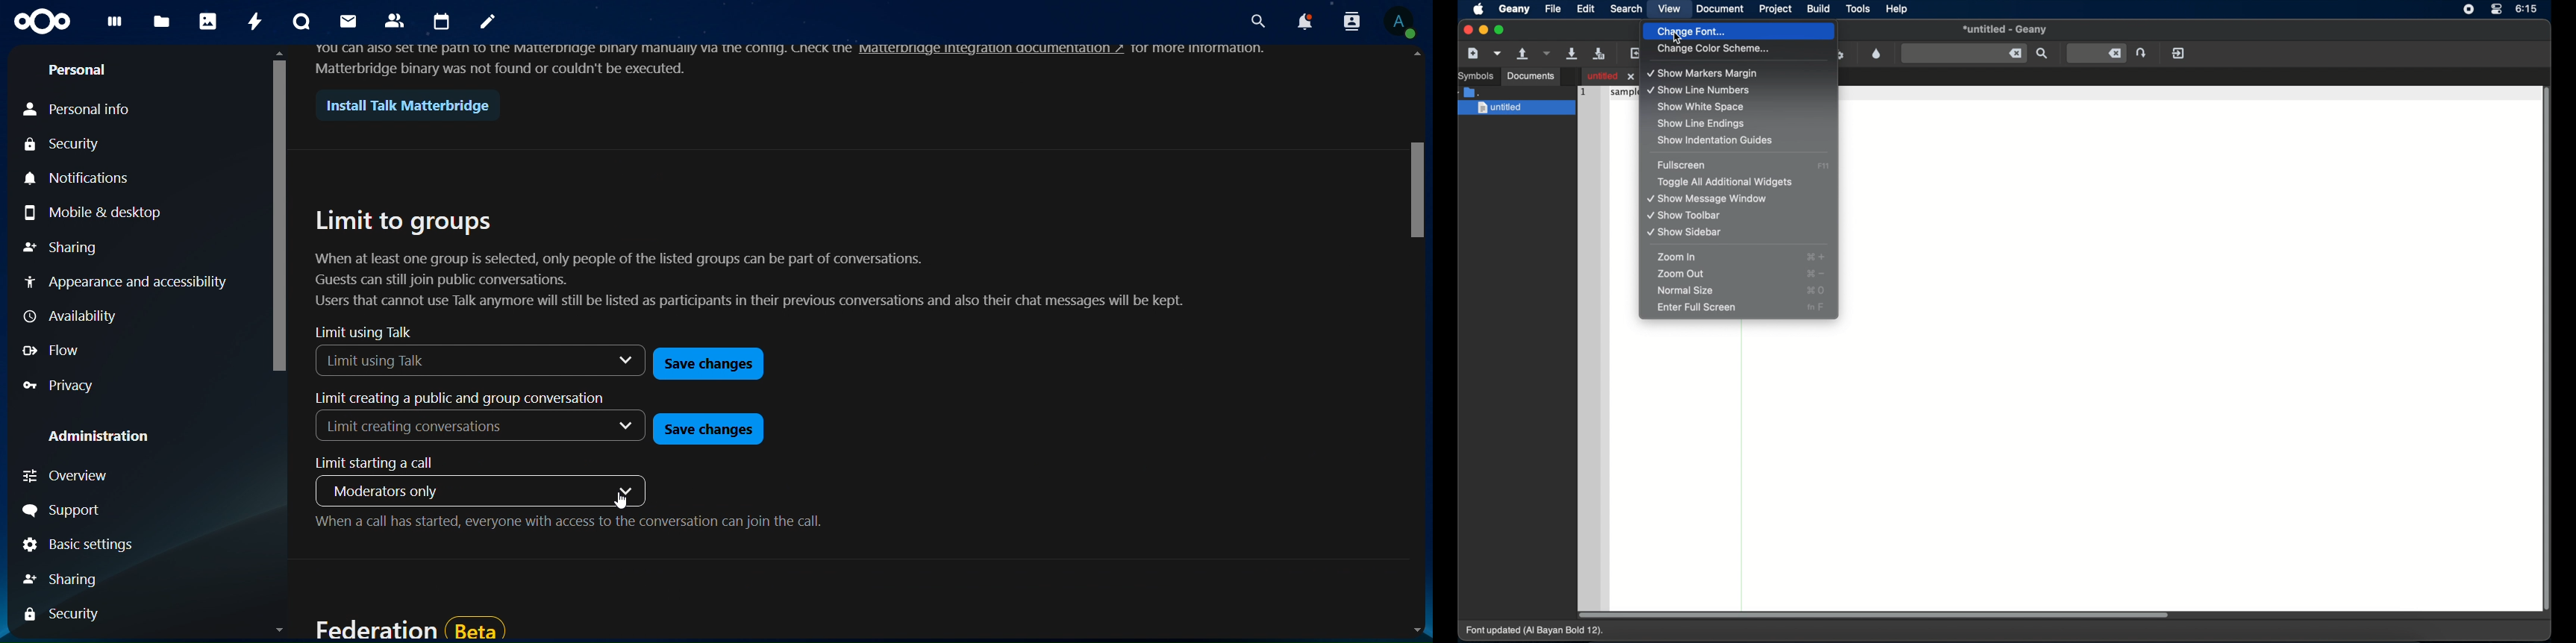  I want to click on file, so click(1553, 8).